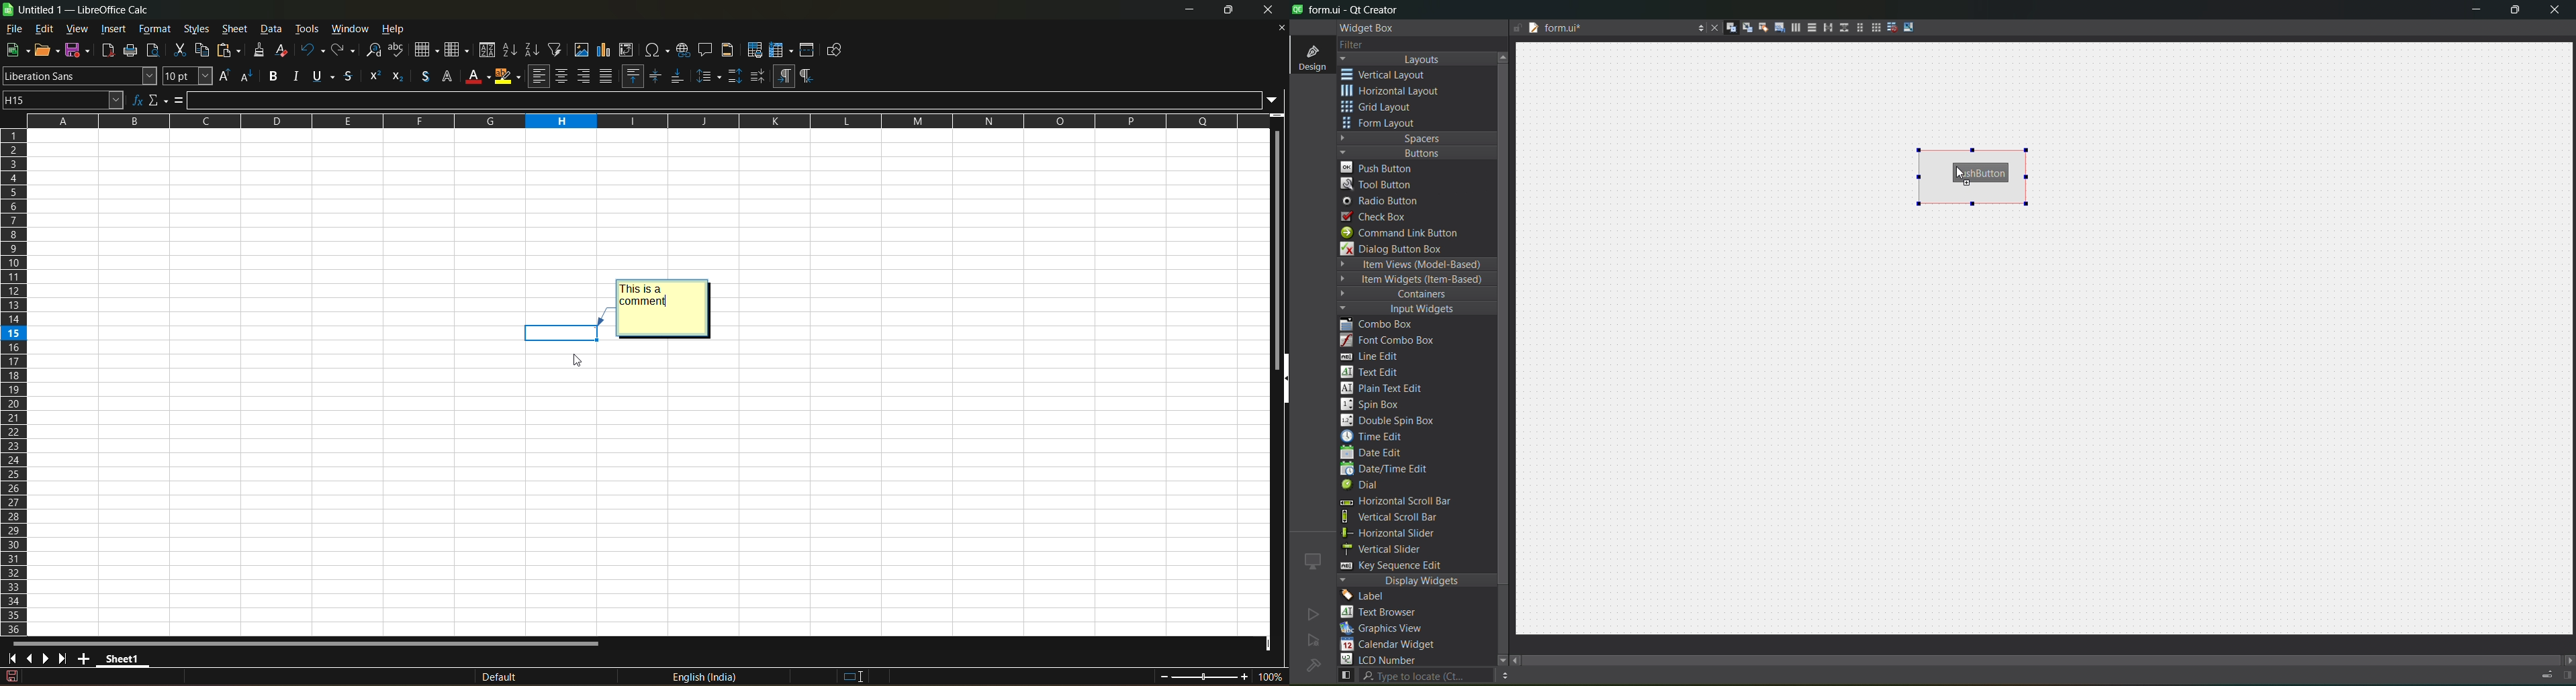  I want to click on text, so click(1387, 613).